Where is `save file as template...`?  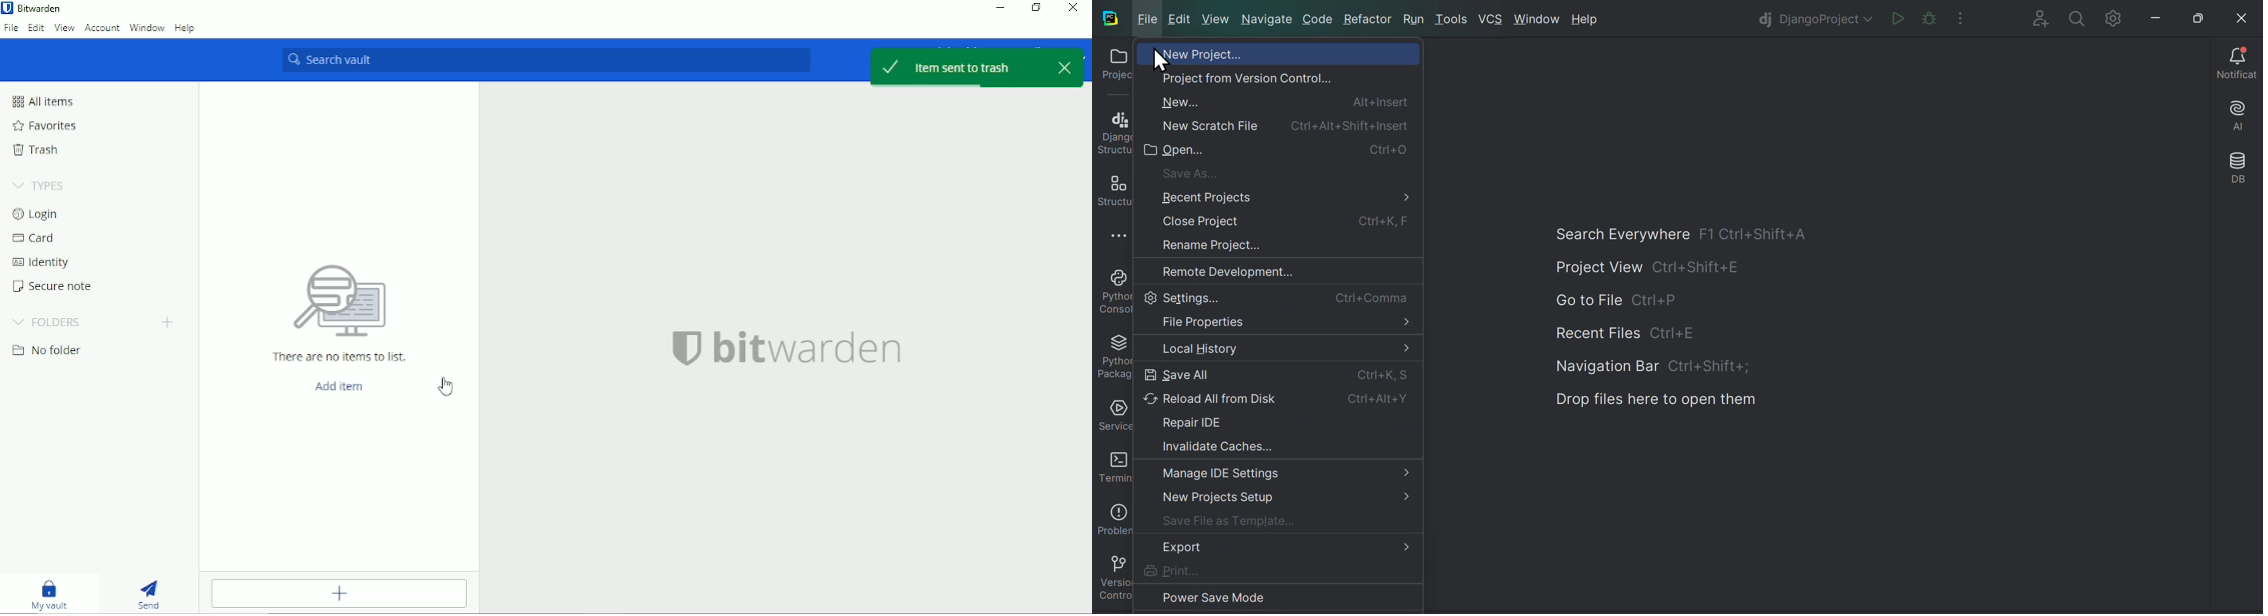
save file as template... is located at coordinates (1268, 522).